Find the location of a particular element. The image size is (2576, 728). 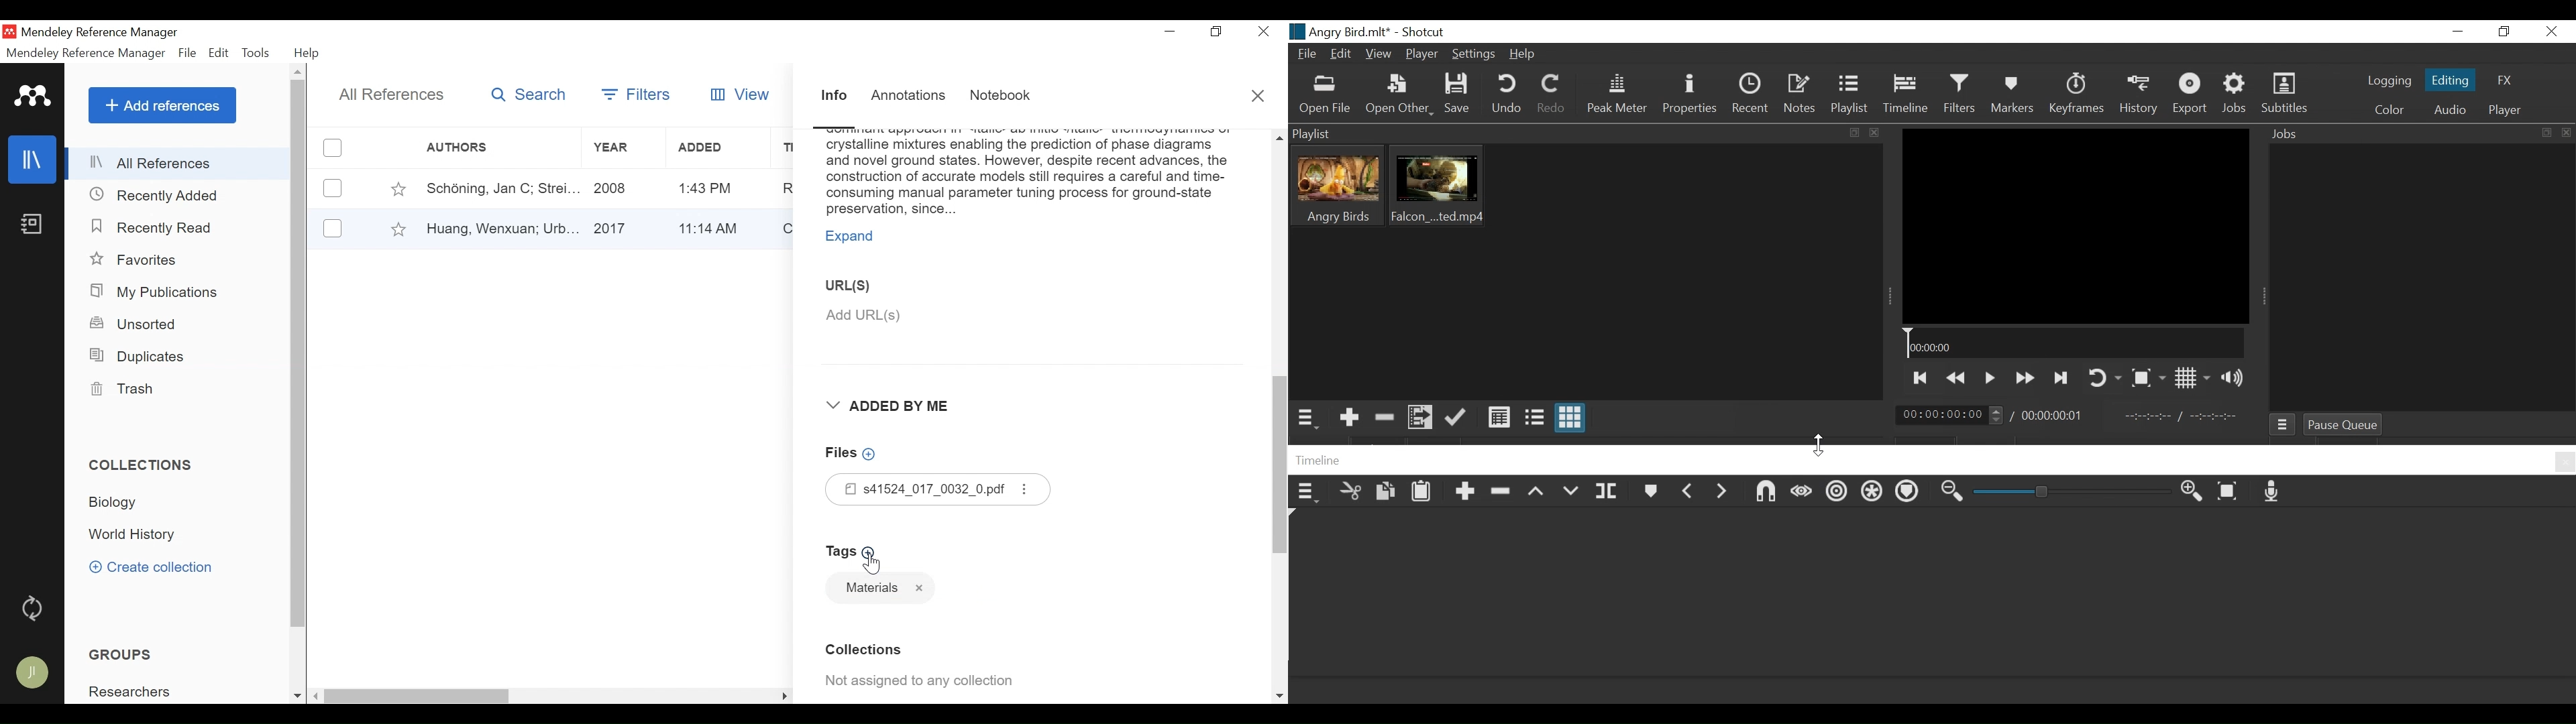

Notebook is located at coordinates (32, 223).